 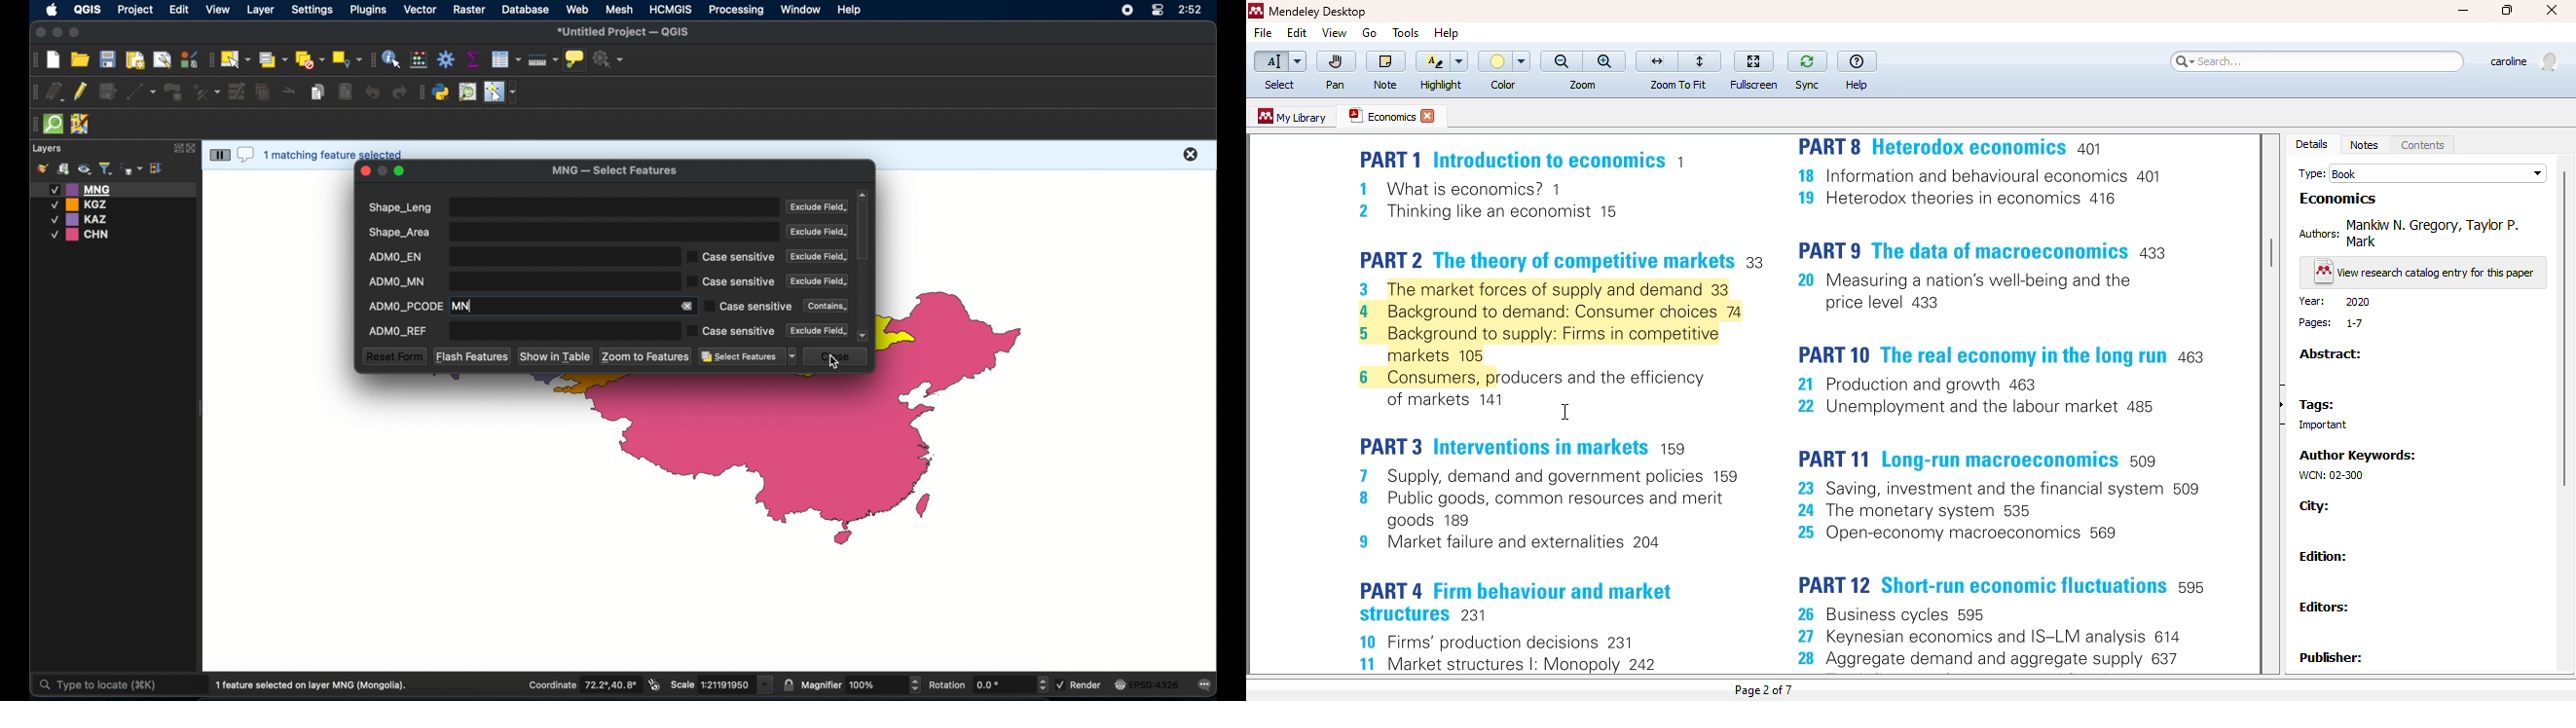 What do you see at coordinates (2522, 62) in the screenshot?
I see `profile` at bounding box center [2522, 62].